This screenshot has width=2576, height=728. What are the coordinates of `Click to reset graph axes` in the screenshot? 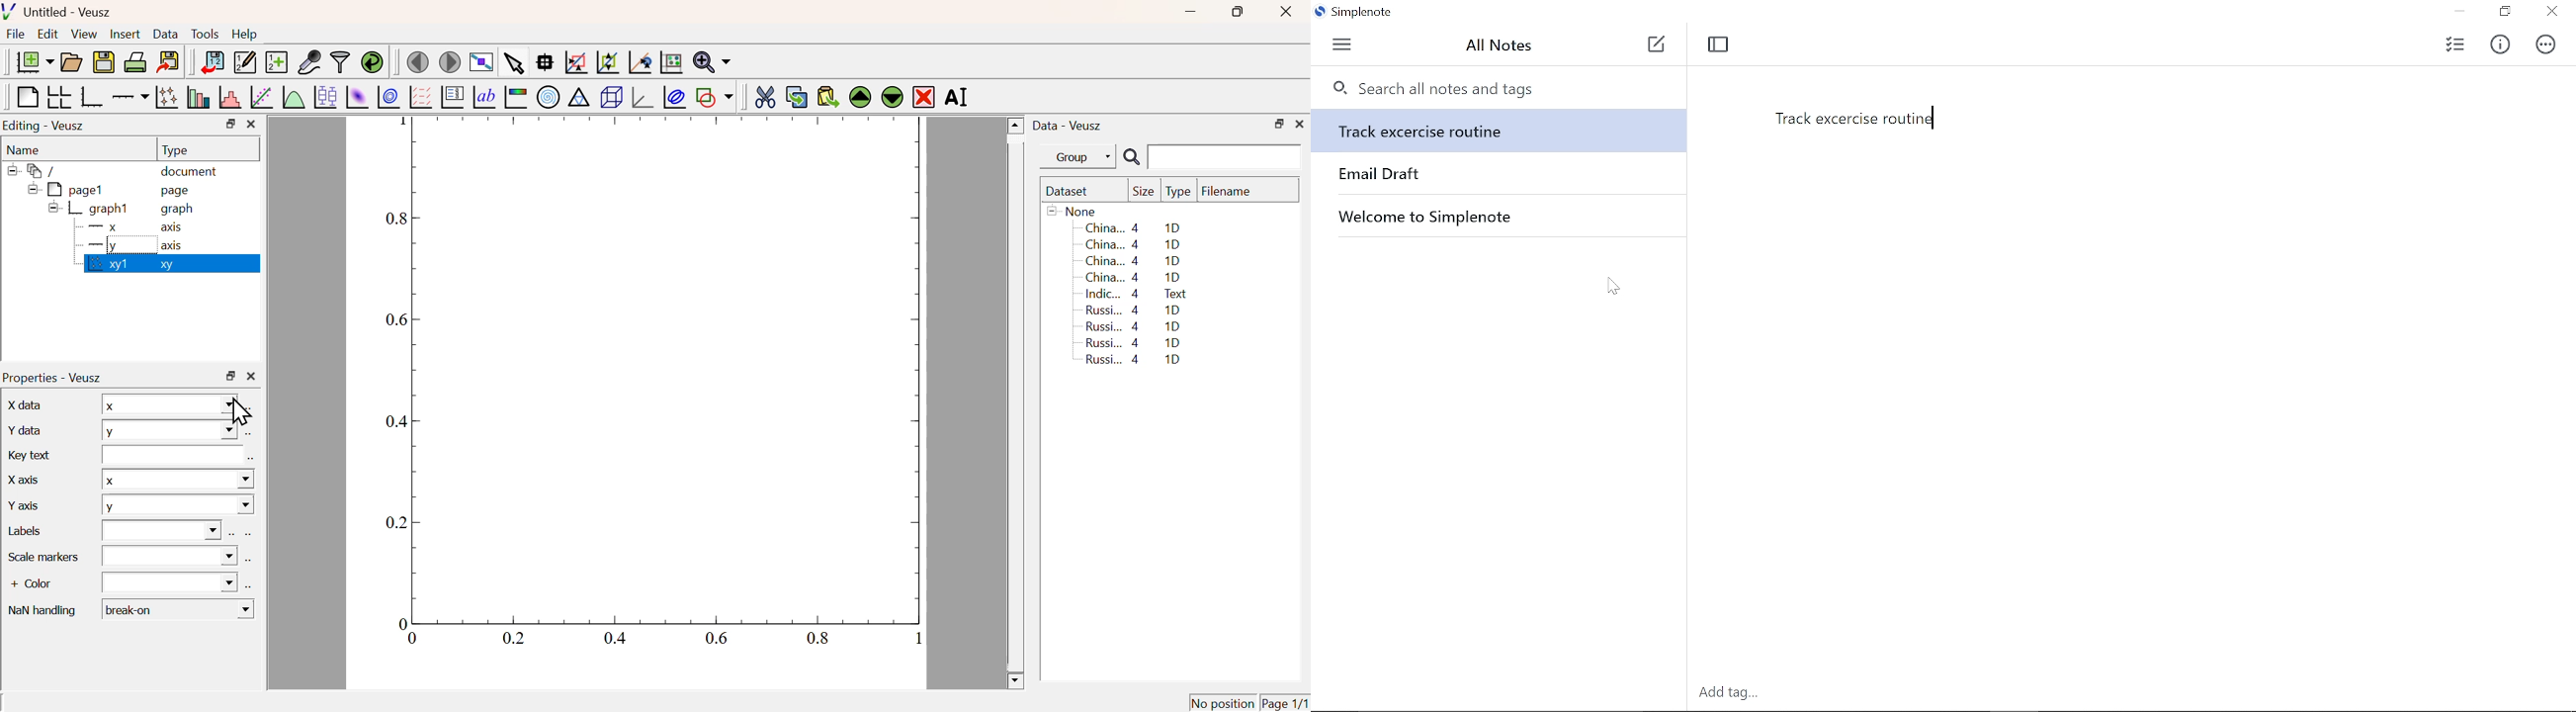 It's located at (638, 63).